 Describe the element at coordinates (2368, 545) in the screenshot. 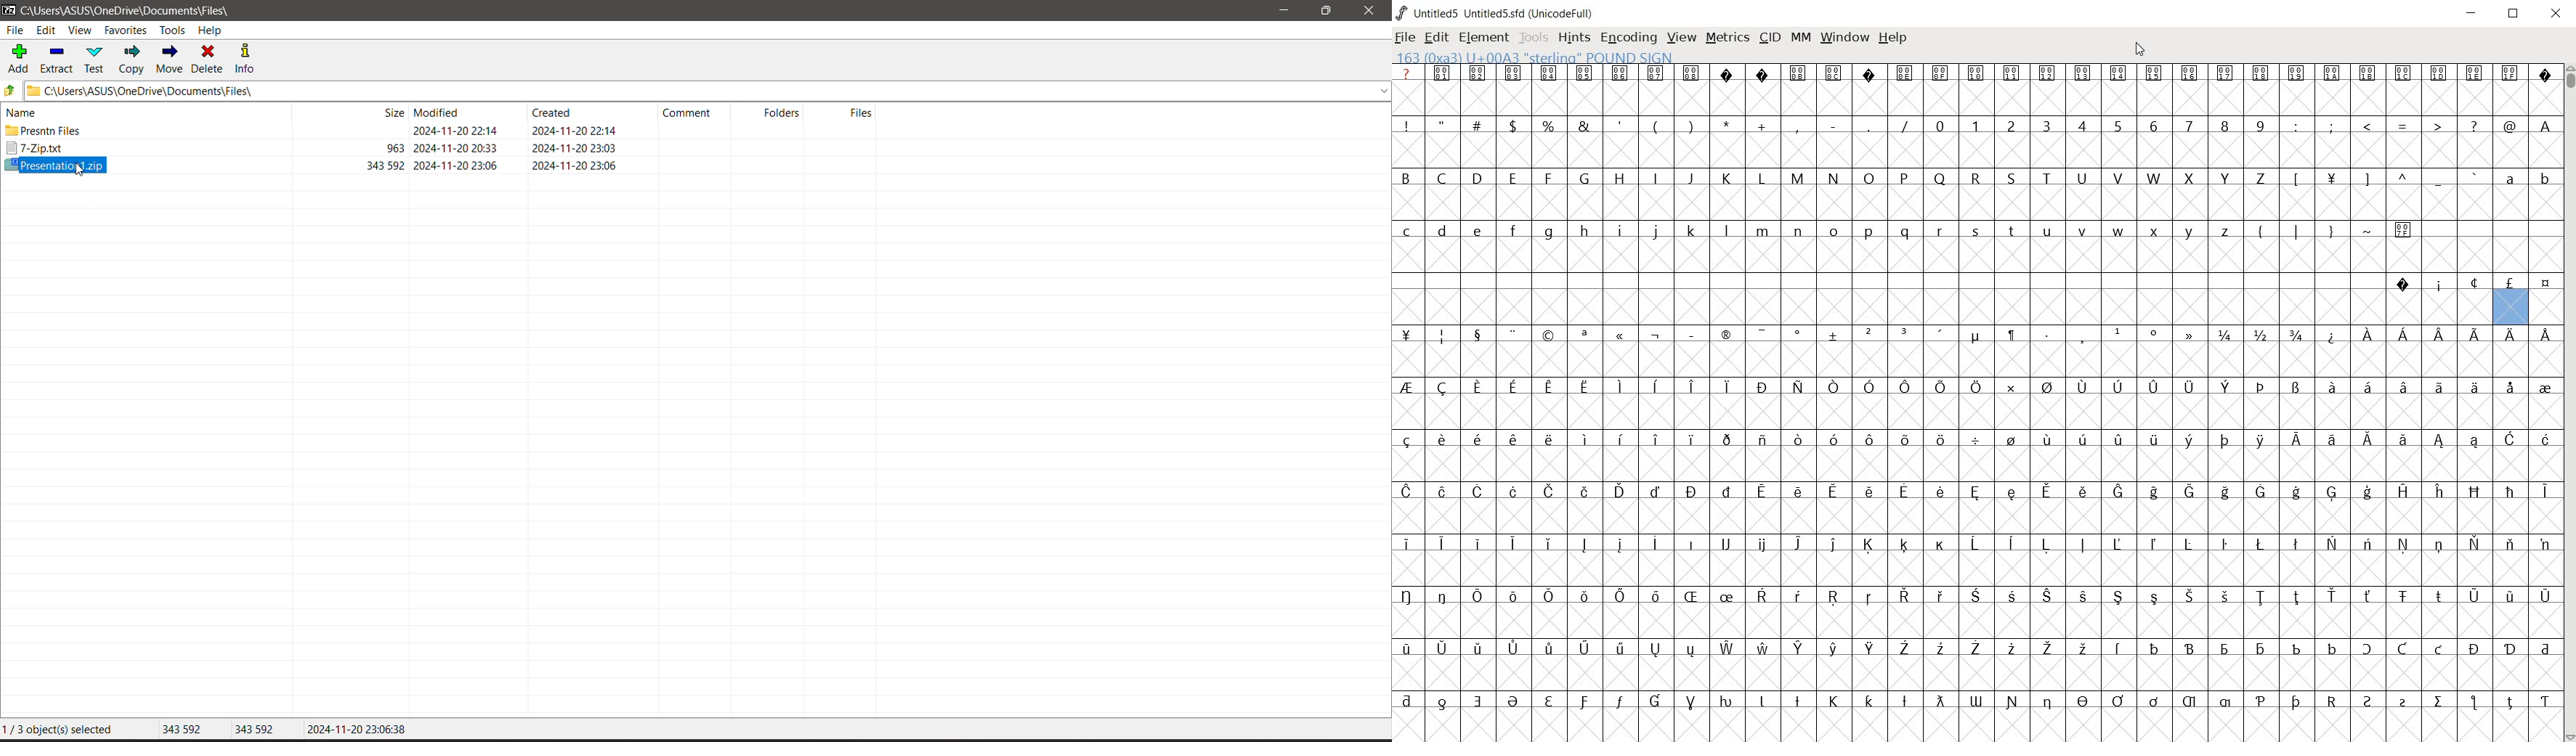

I see `Symbol` at that location.